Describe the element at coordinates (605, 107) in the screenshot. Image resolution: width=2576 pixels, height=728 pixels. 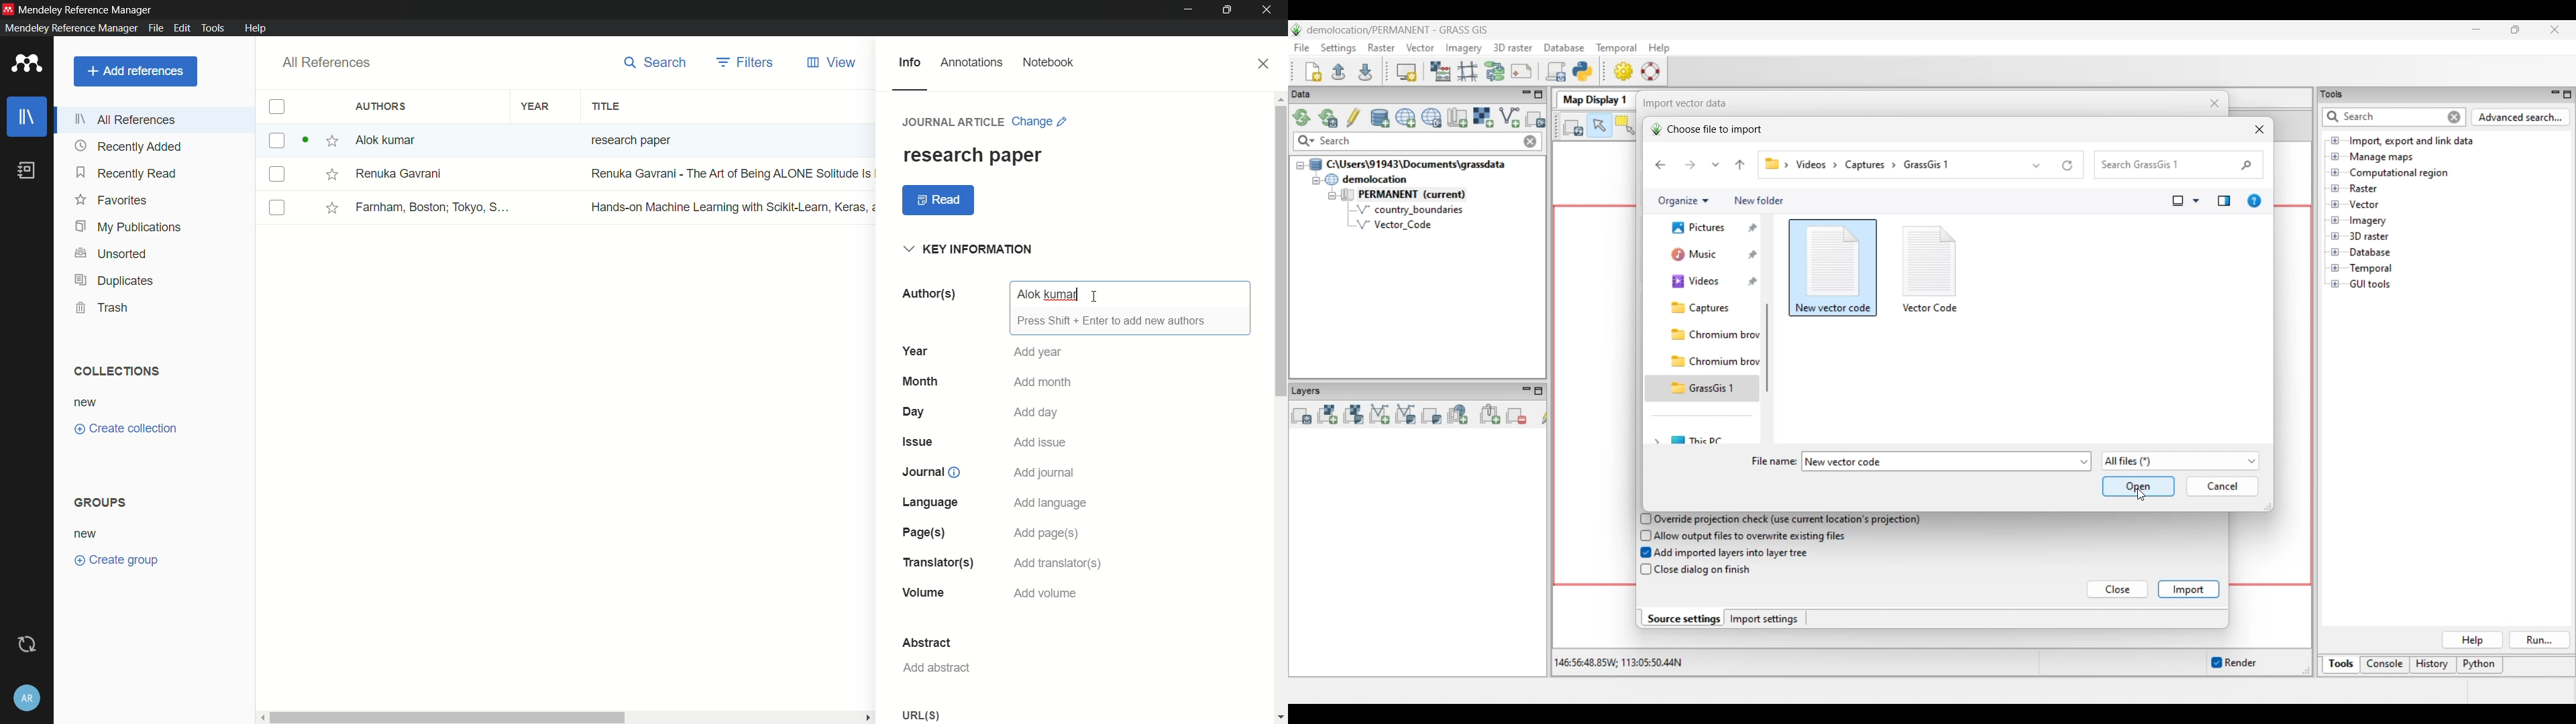
I see `title` at that location.